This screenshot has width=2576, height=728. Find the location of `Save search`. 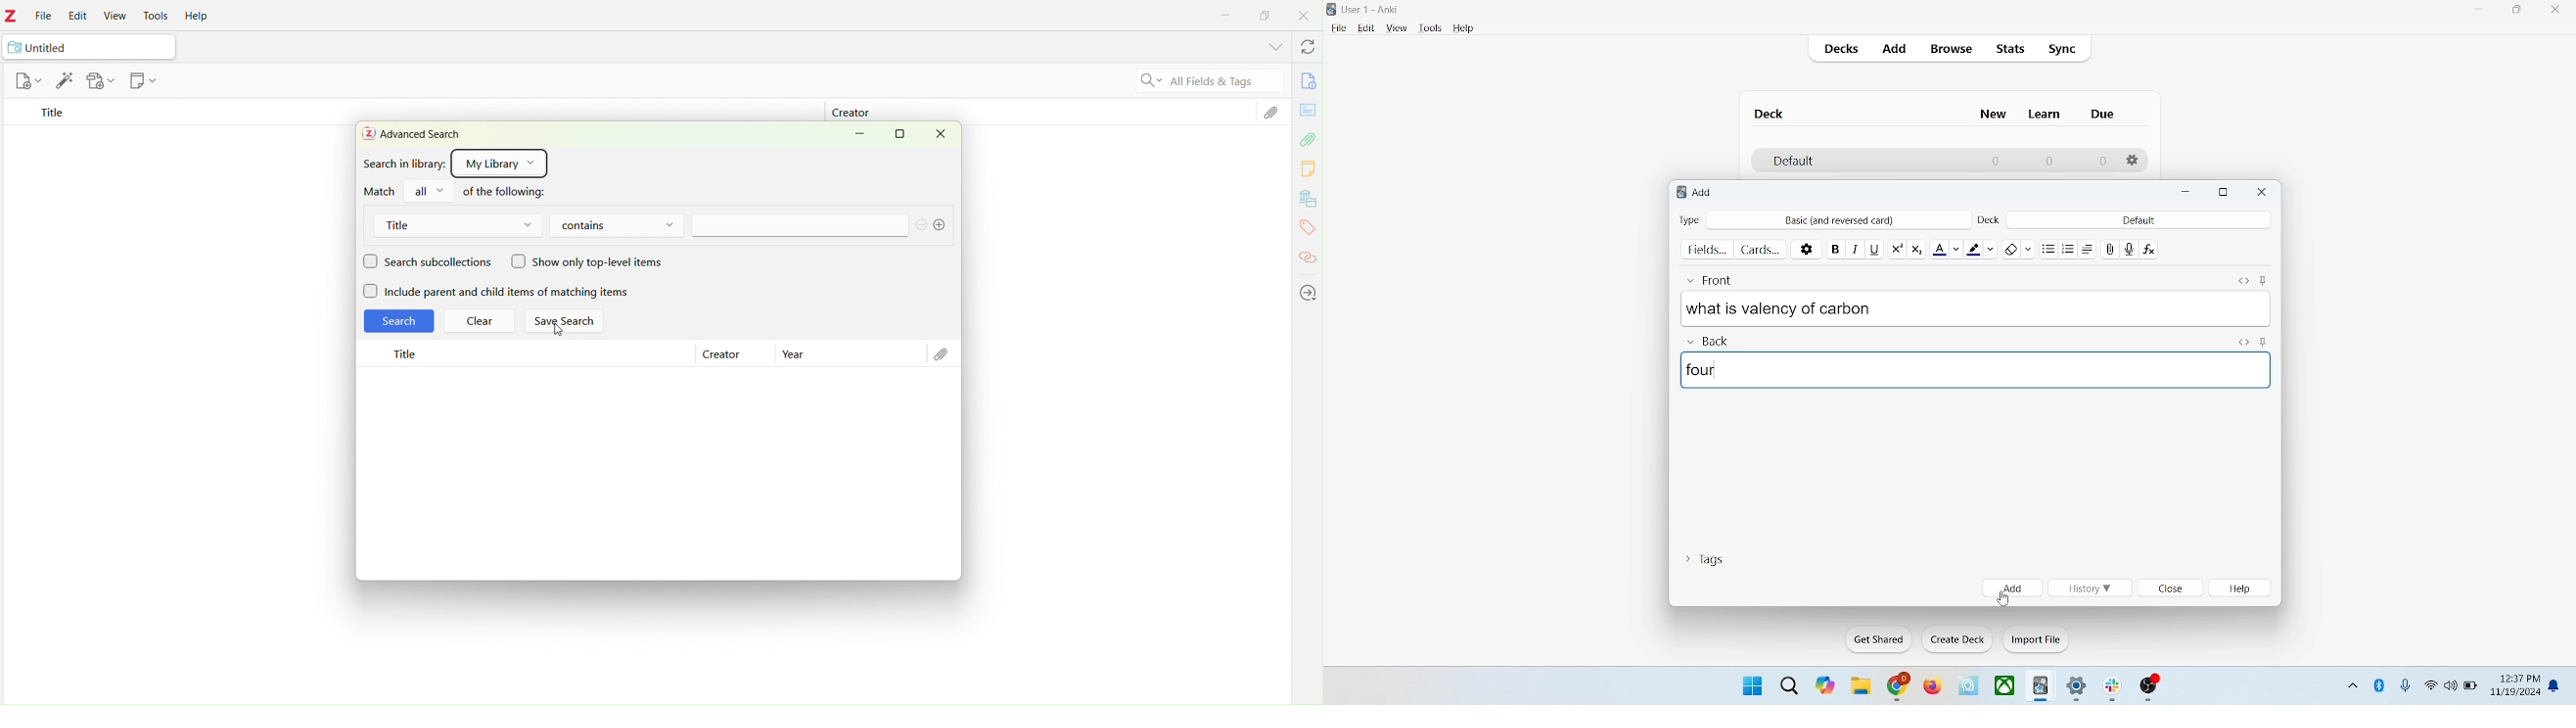

Save search is located at coordinates (568, 324).